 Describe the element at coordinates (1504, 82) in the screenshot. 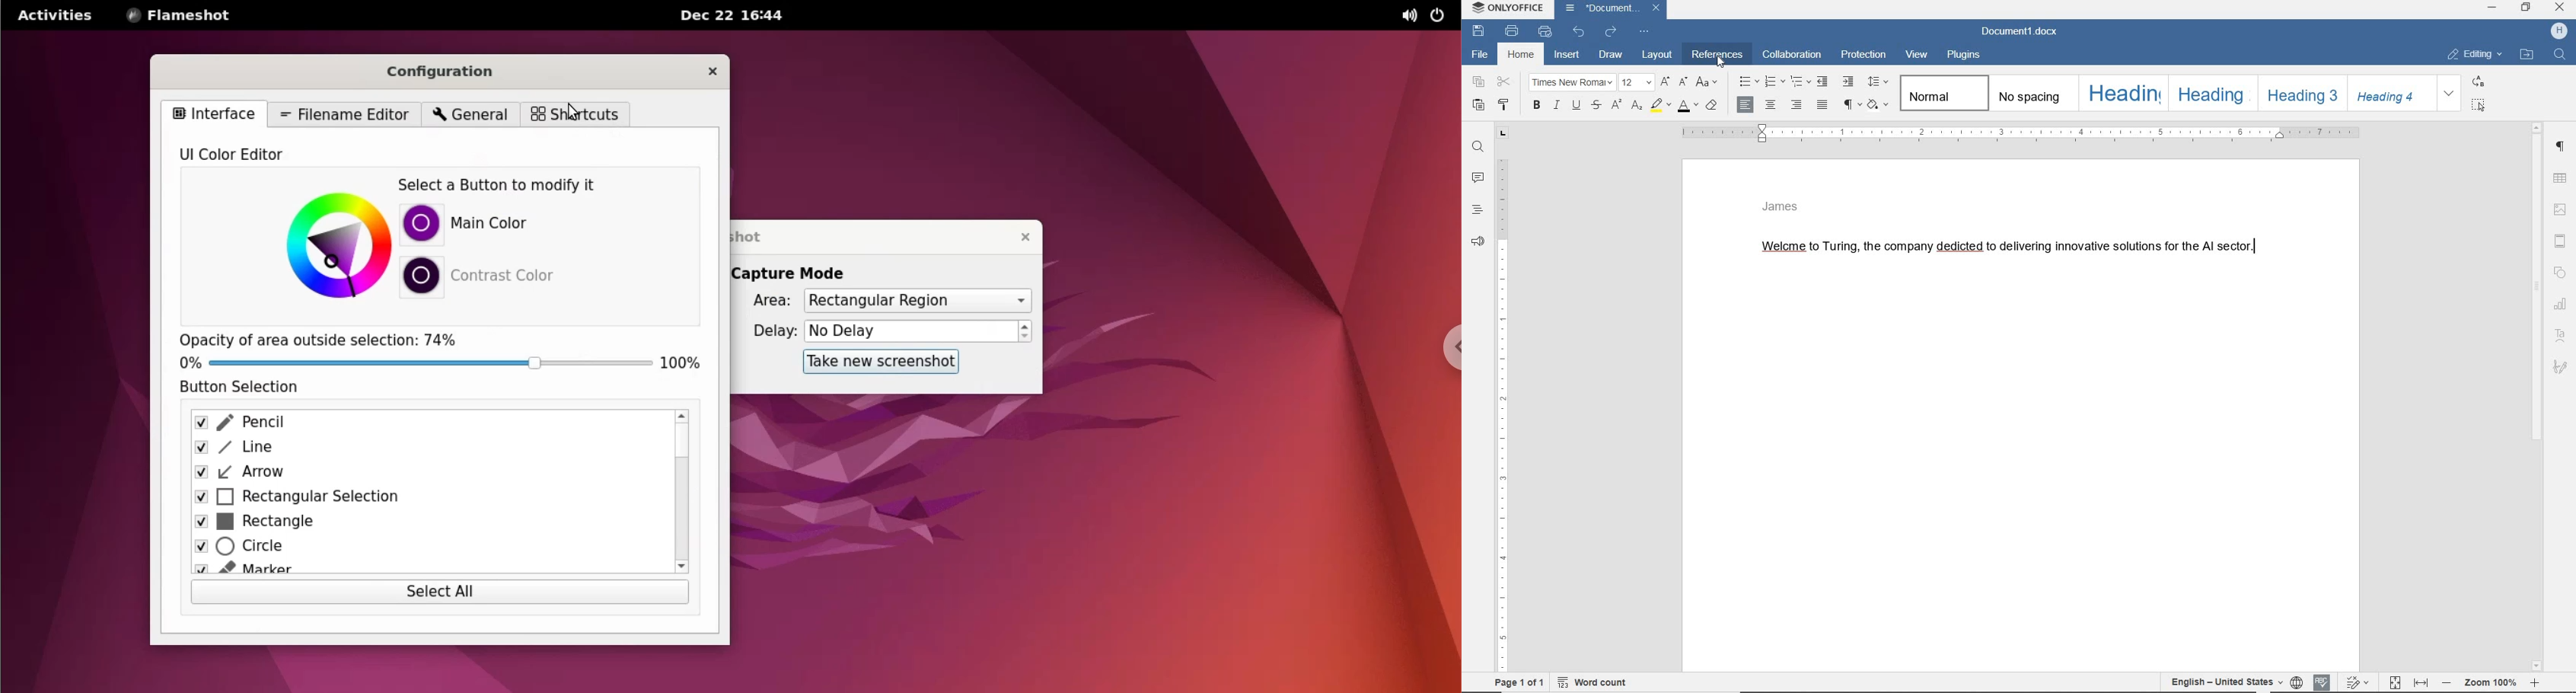

I see `cut` at that location.